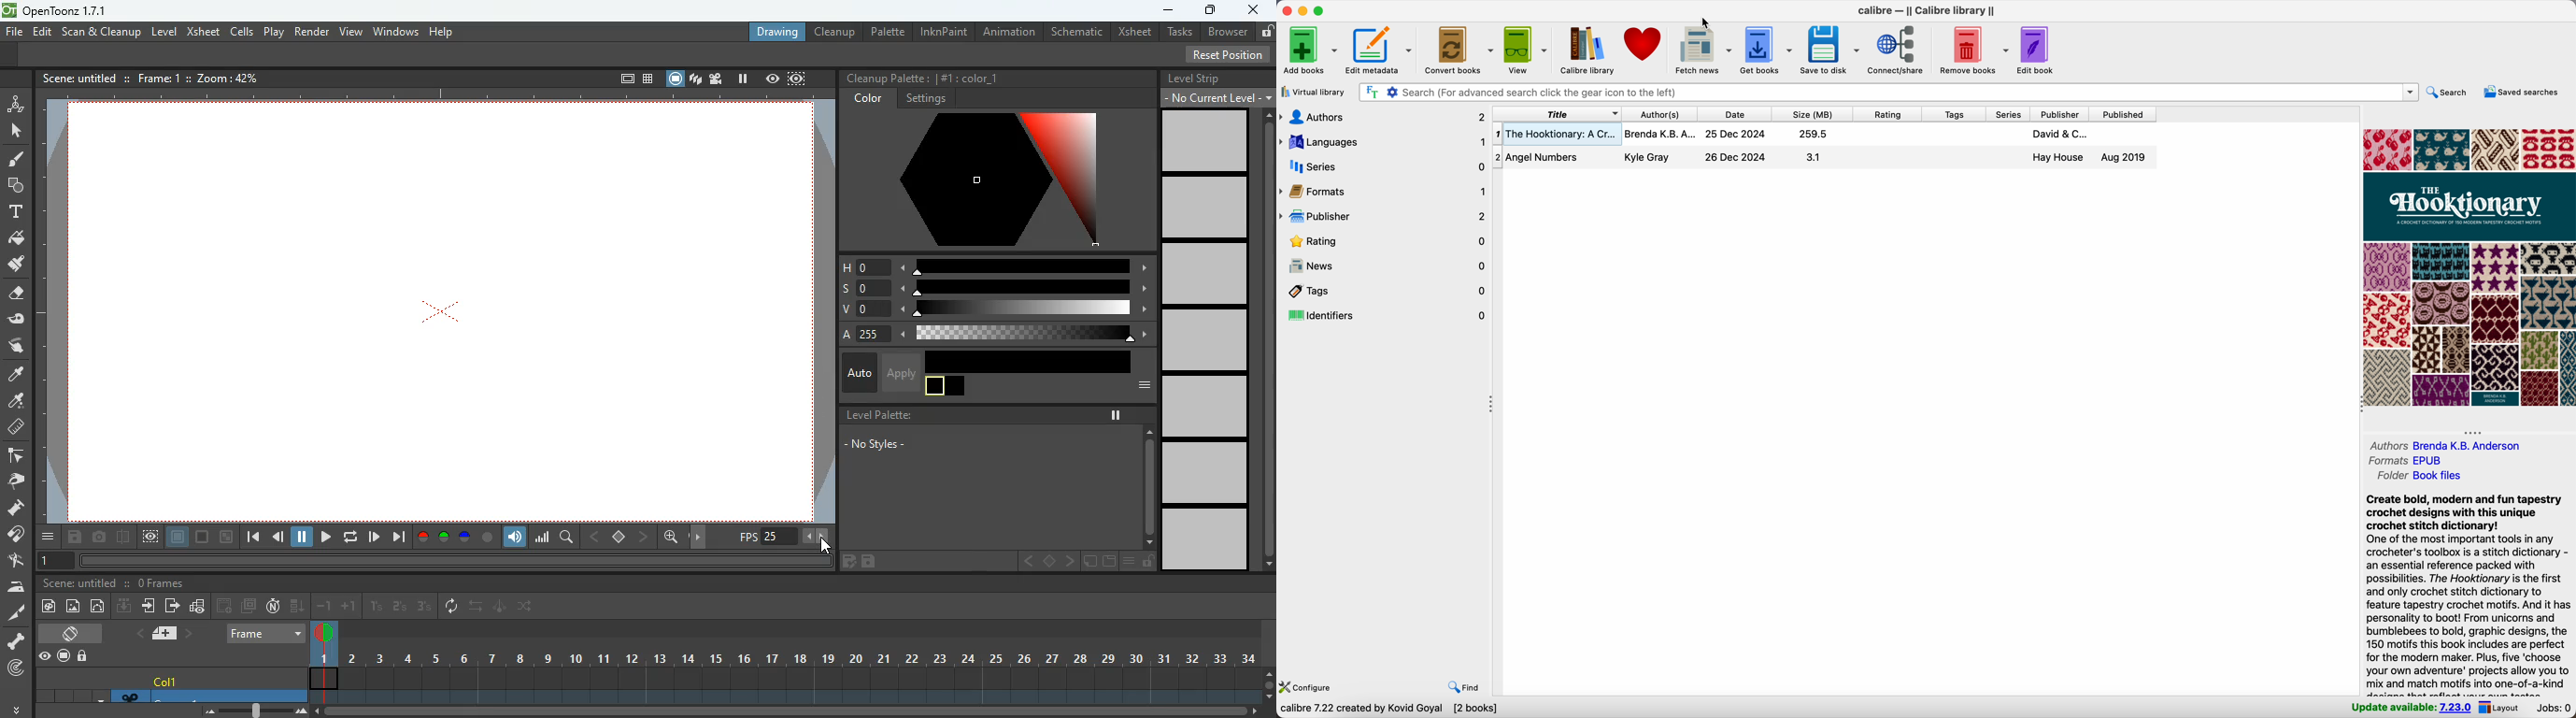  Describe the element at coordinates (2448, 446) in the screenshot. I see `authors` at that location.